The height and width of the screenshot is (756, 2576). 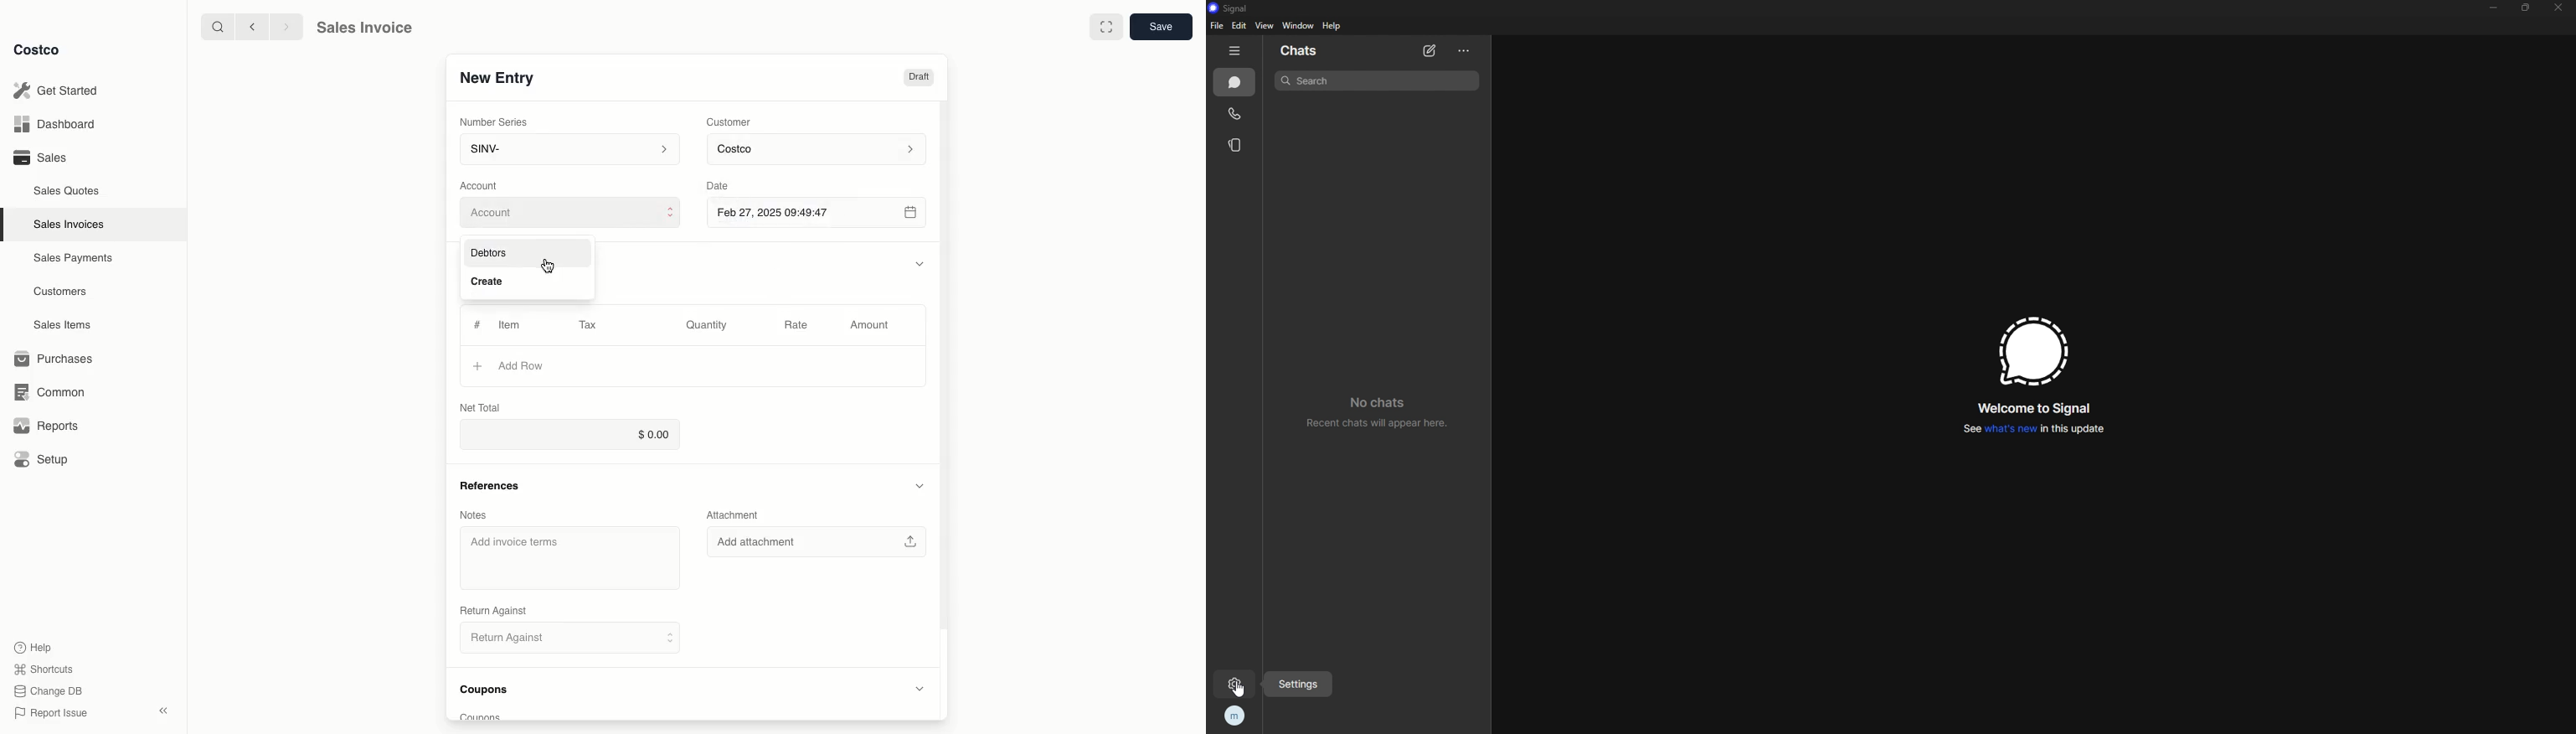 I want to click on Sales Items, so click(x=64, y=323).